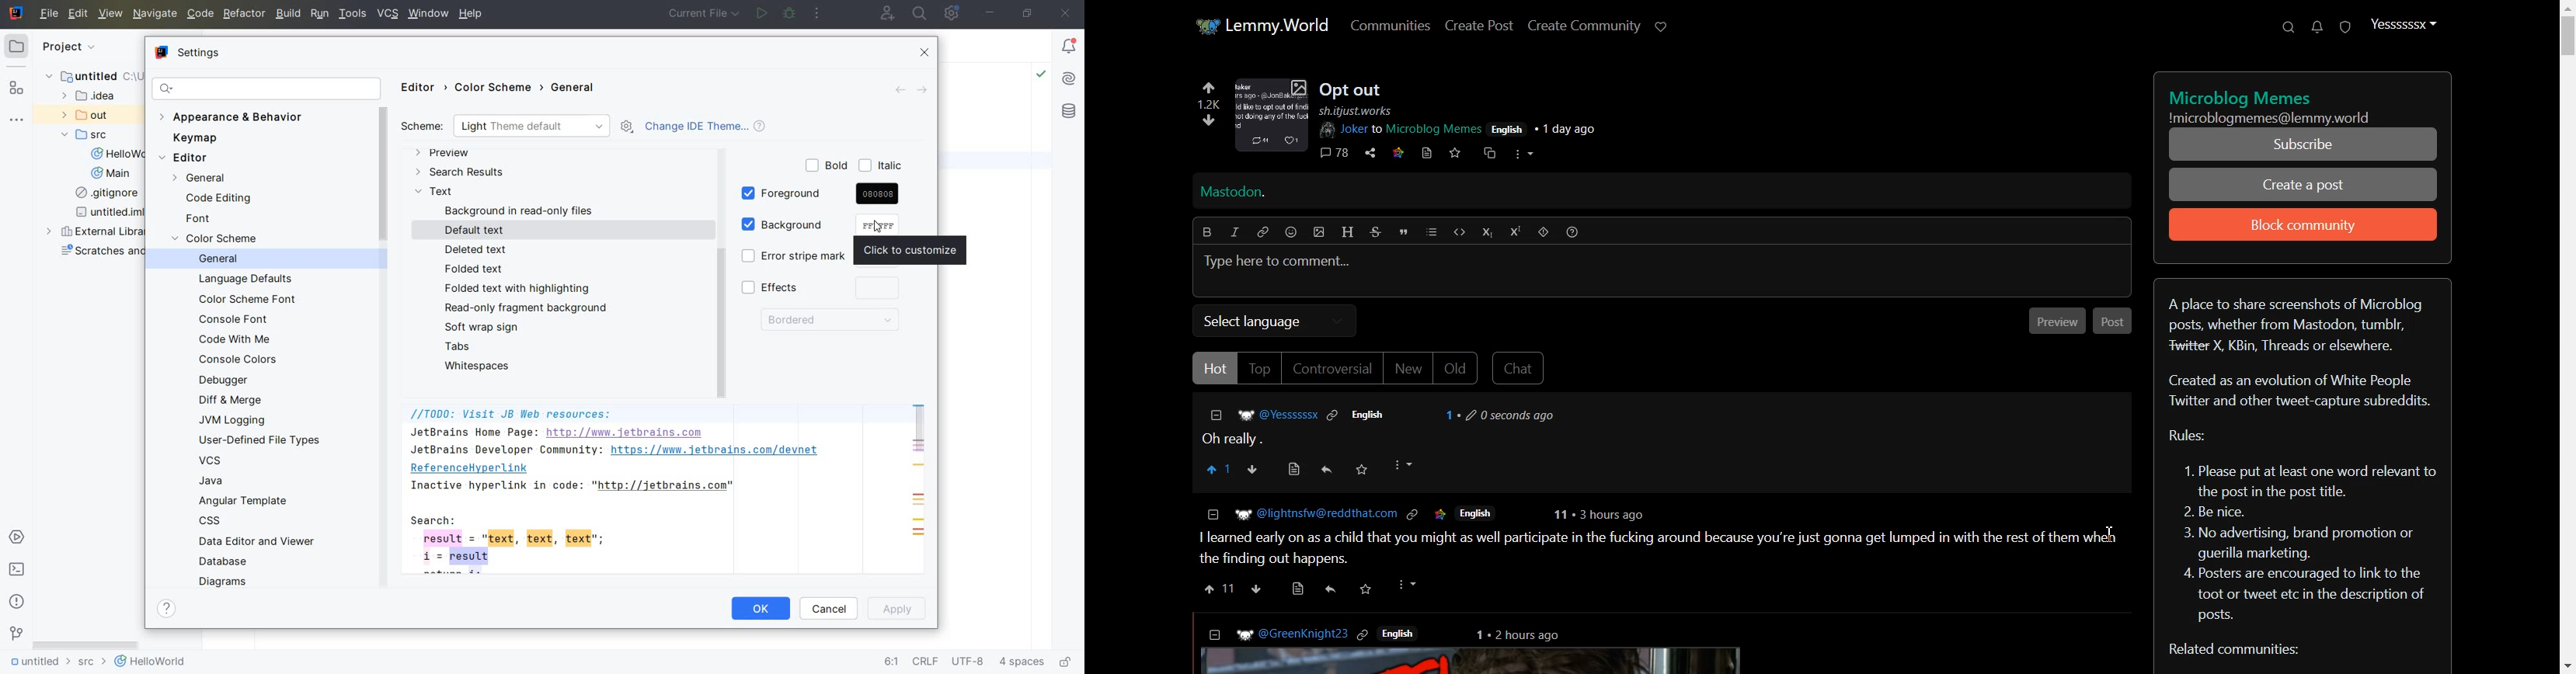 This screenshot has width=2576, height=700. Describe the element at coordinates (1352, 89) in the screenshot. I see `Posts` at that location.